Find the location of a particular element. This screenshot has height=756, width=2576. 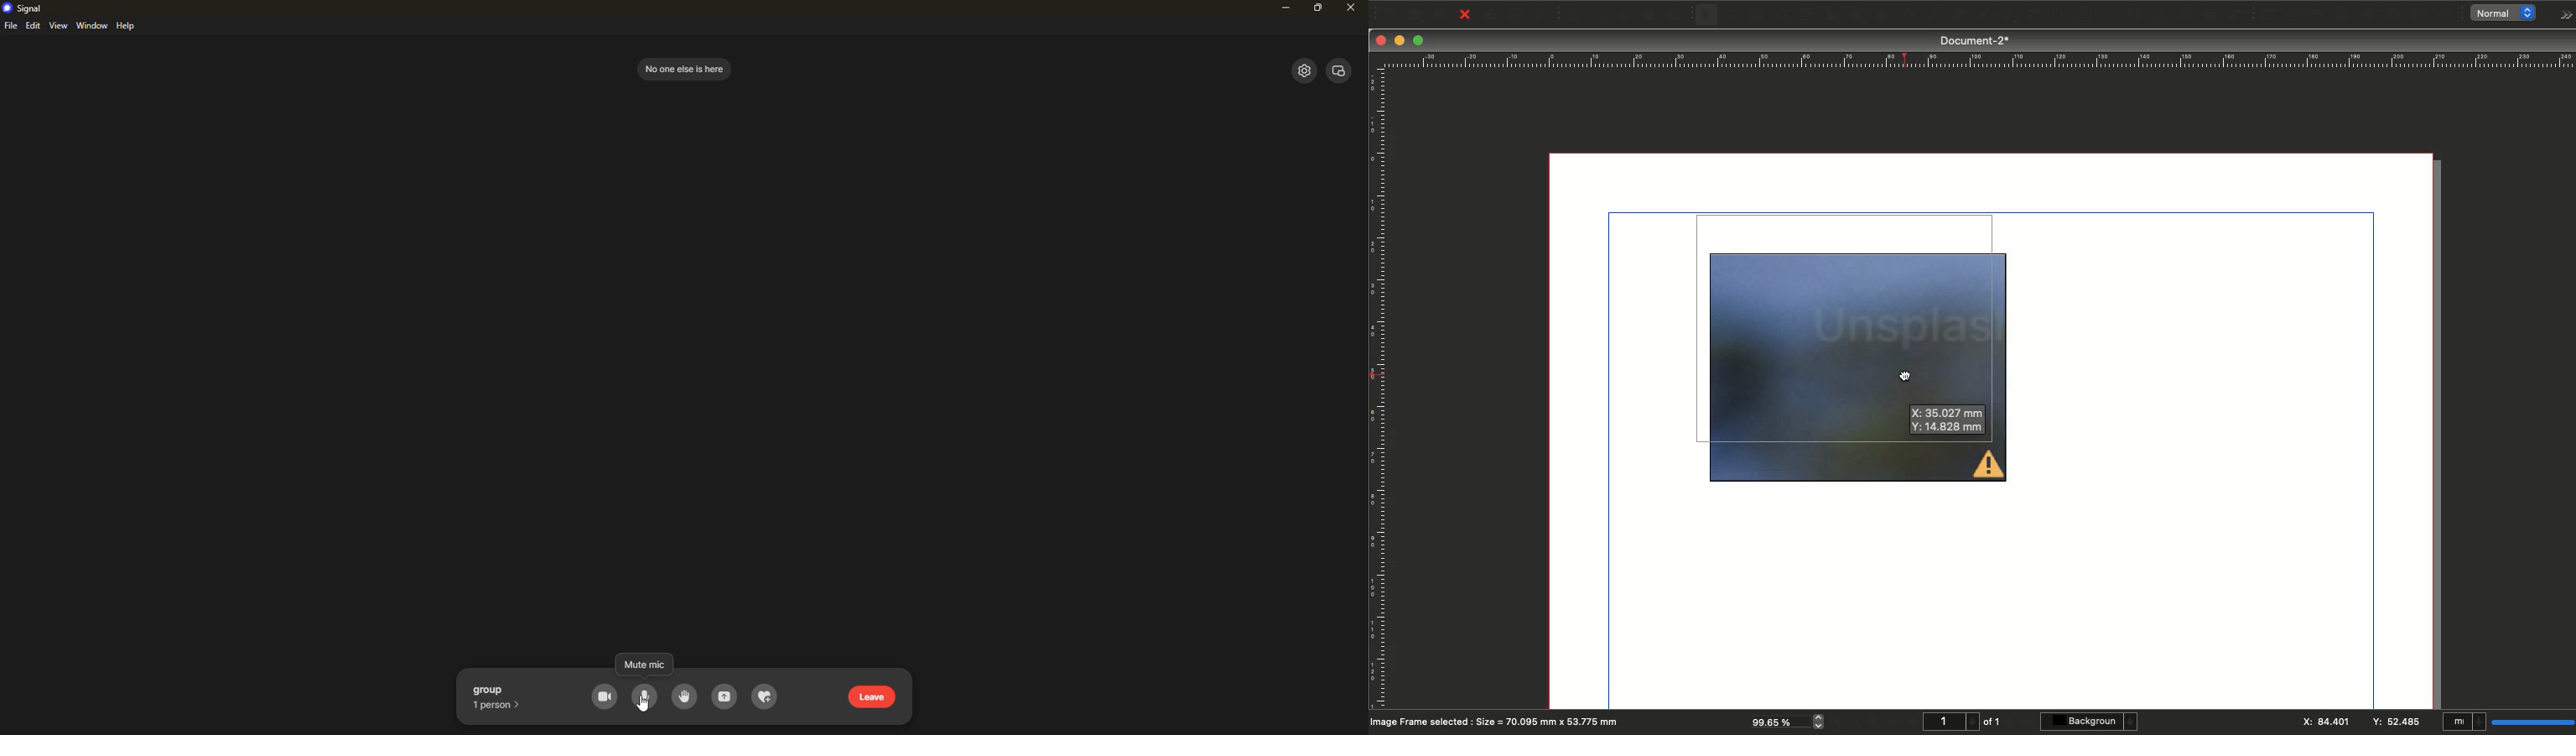

Freehand line is located at coordinates (1979, 16).